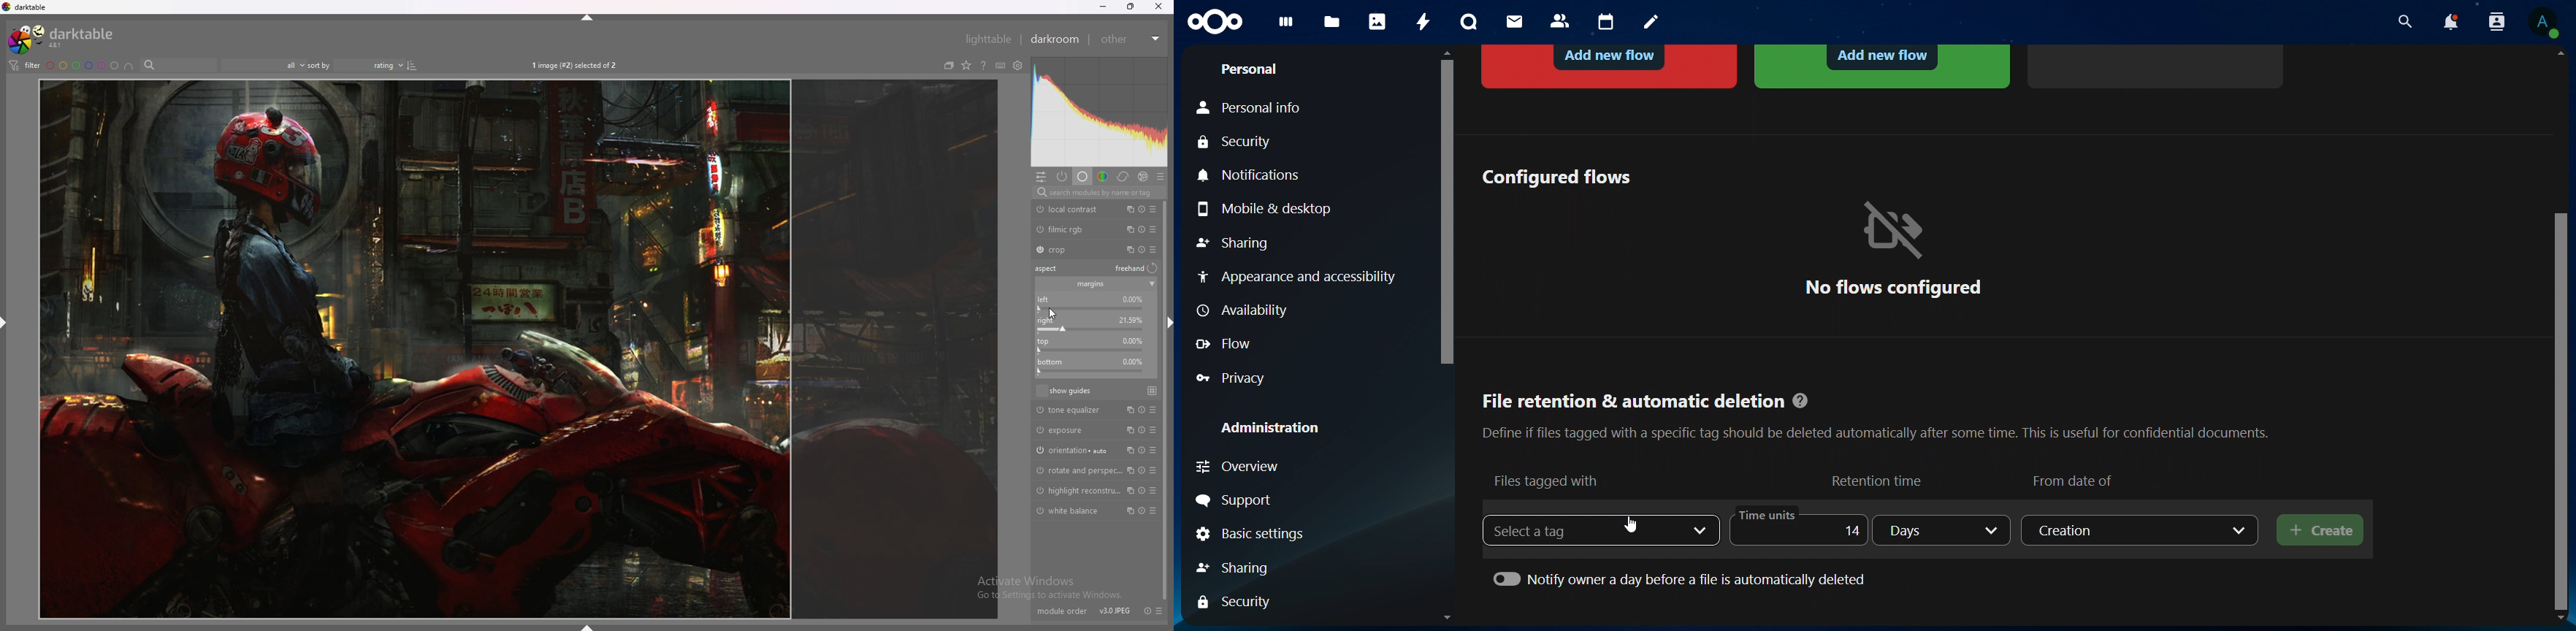  I want to click on security, so click(1239, 143).